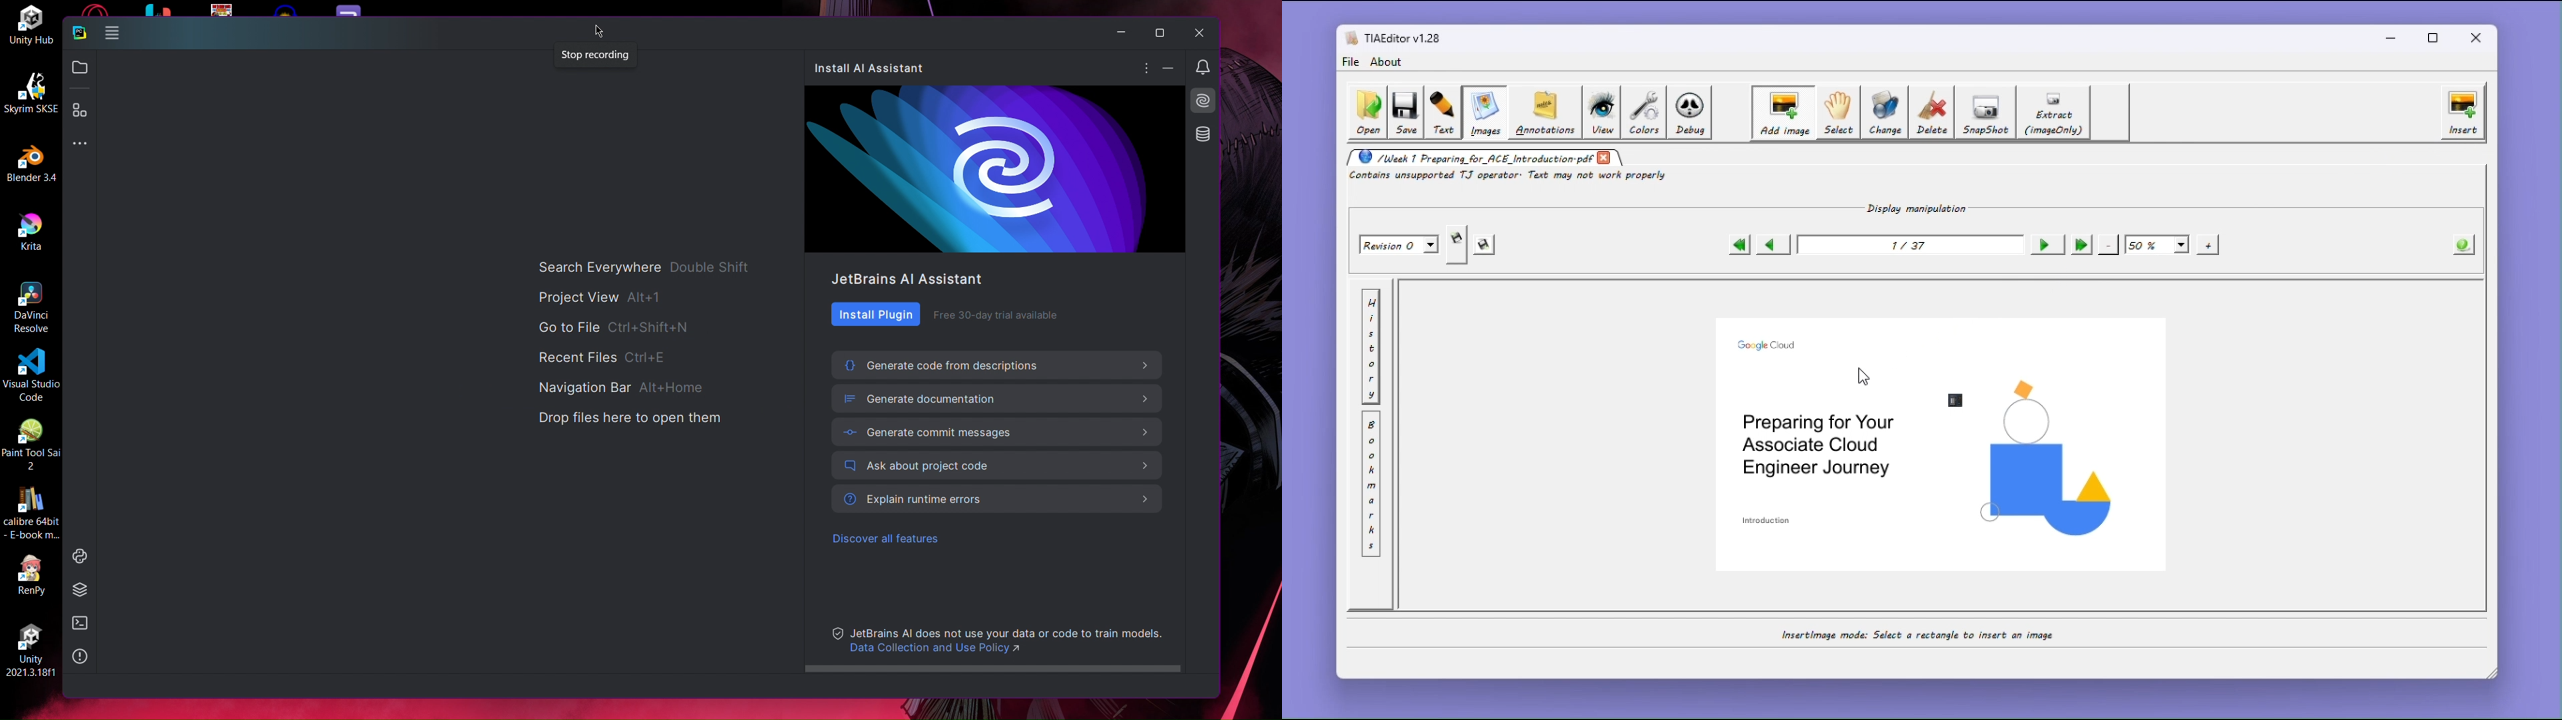 The image size is (2576, 728). I want to click on Krita, so click(31, 231).